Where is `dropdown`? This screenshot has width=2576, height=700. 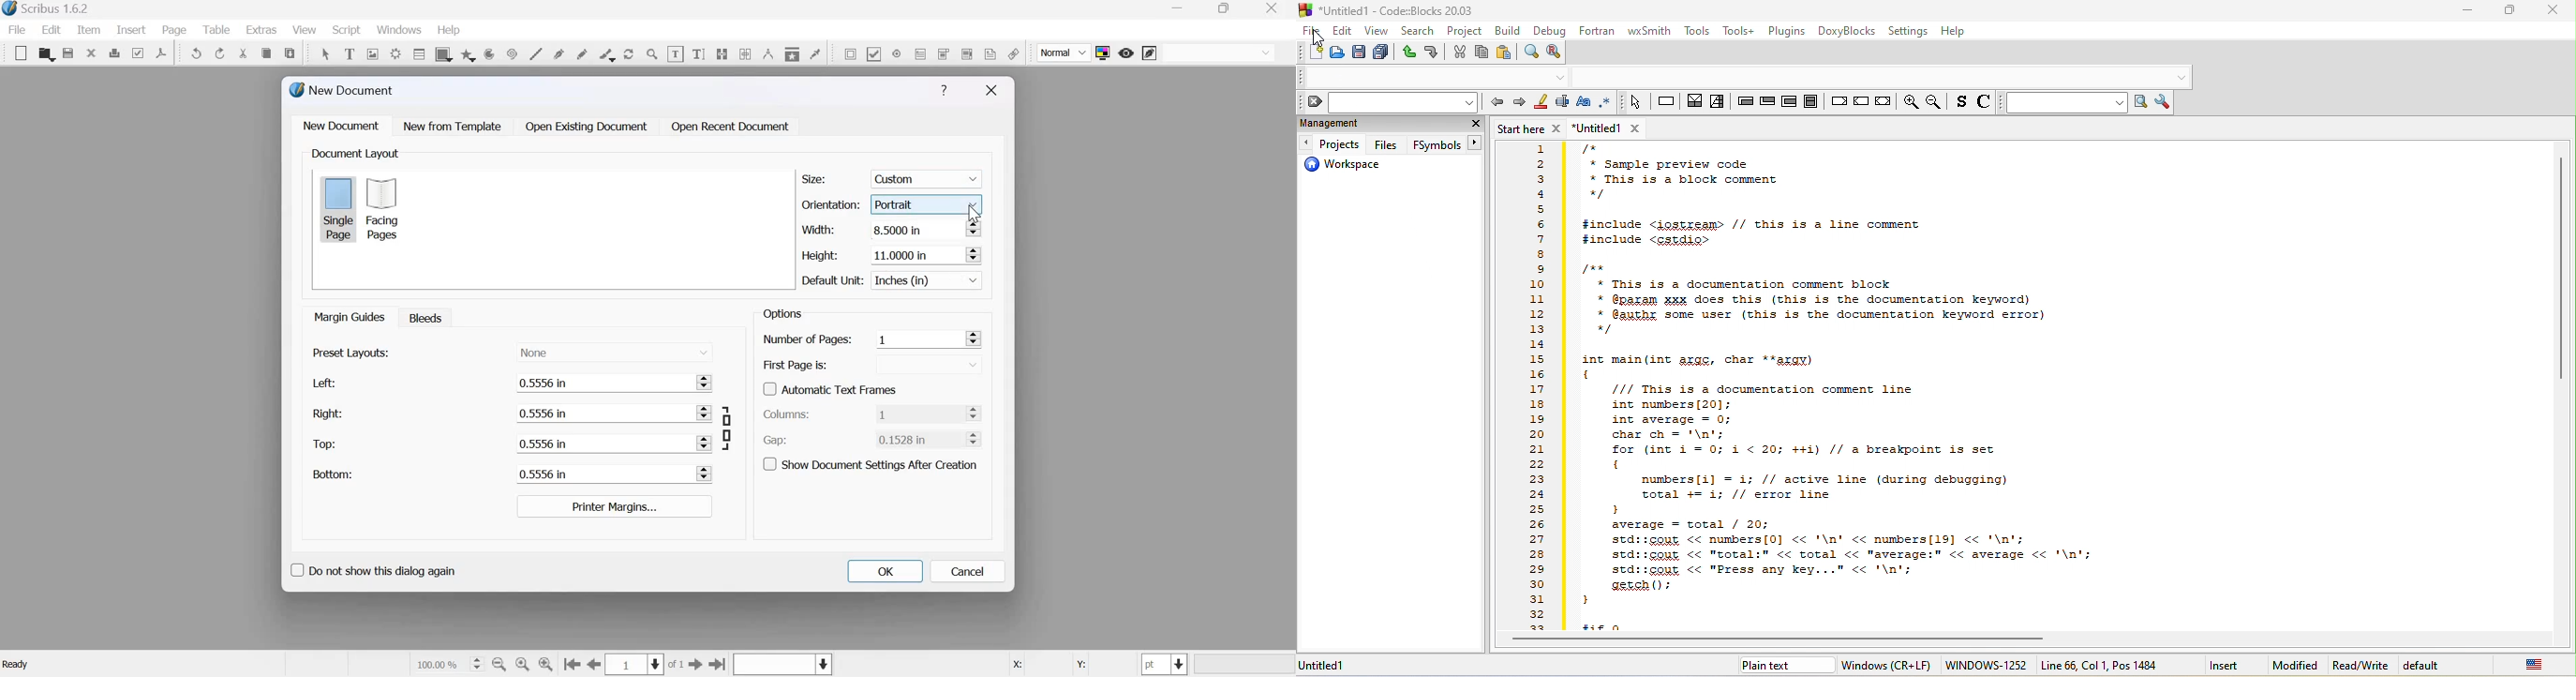
dropdown is located at coordinates (1561, 78).